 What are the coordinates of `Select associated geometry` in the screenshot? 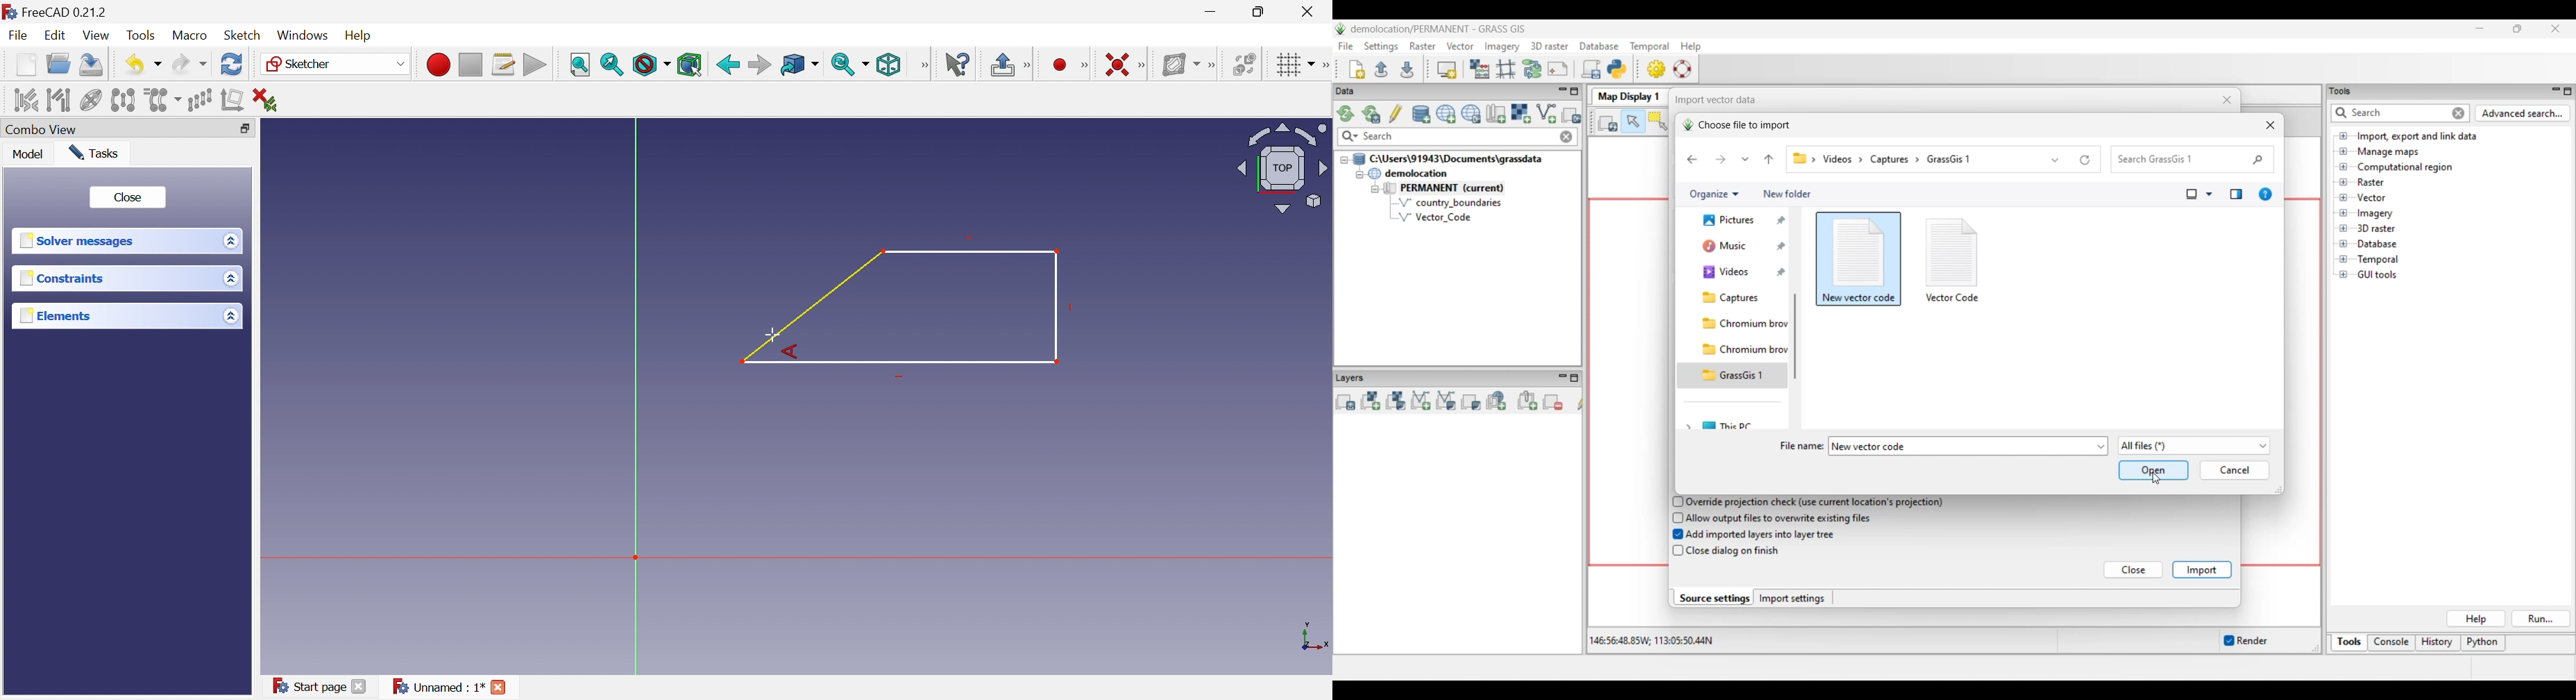 It's located at (58, 99).